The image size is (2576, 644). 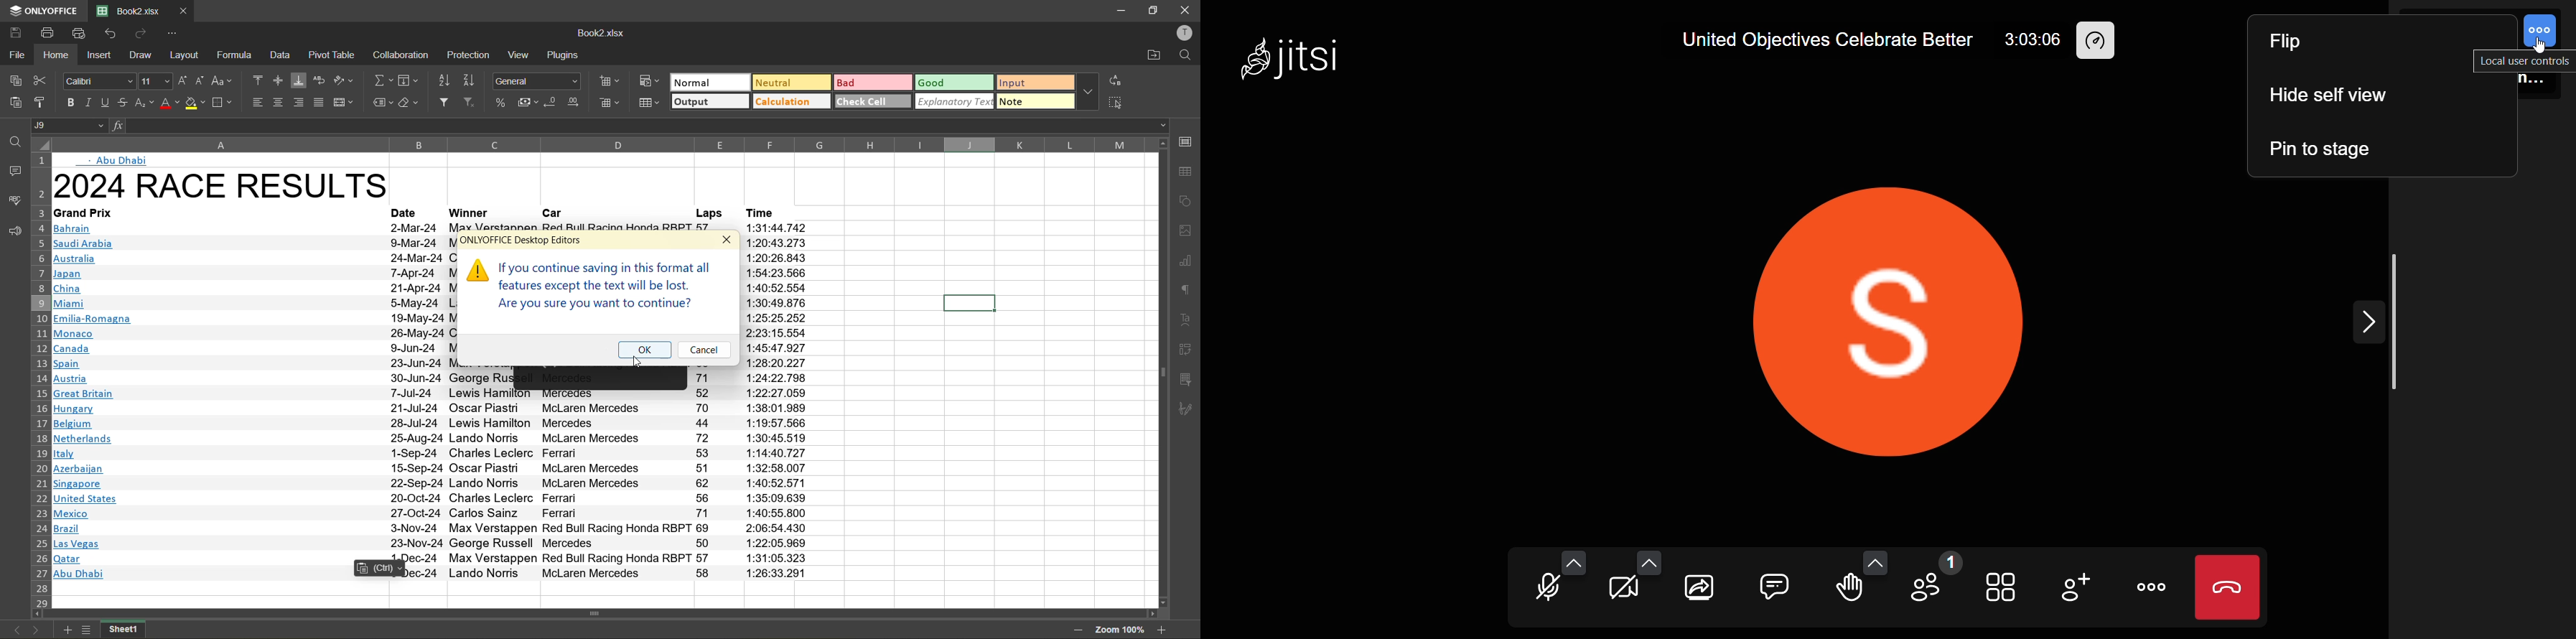 I want to click on display picture, so click(x=1901, y=318).